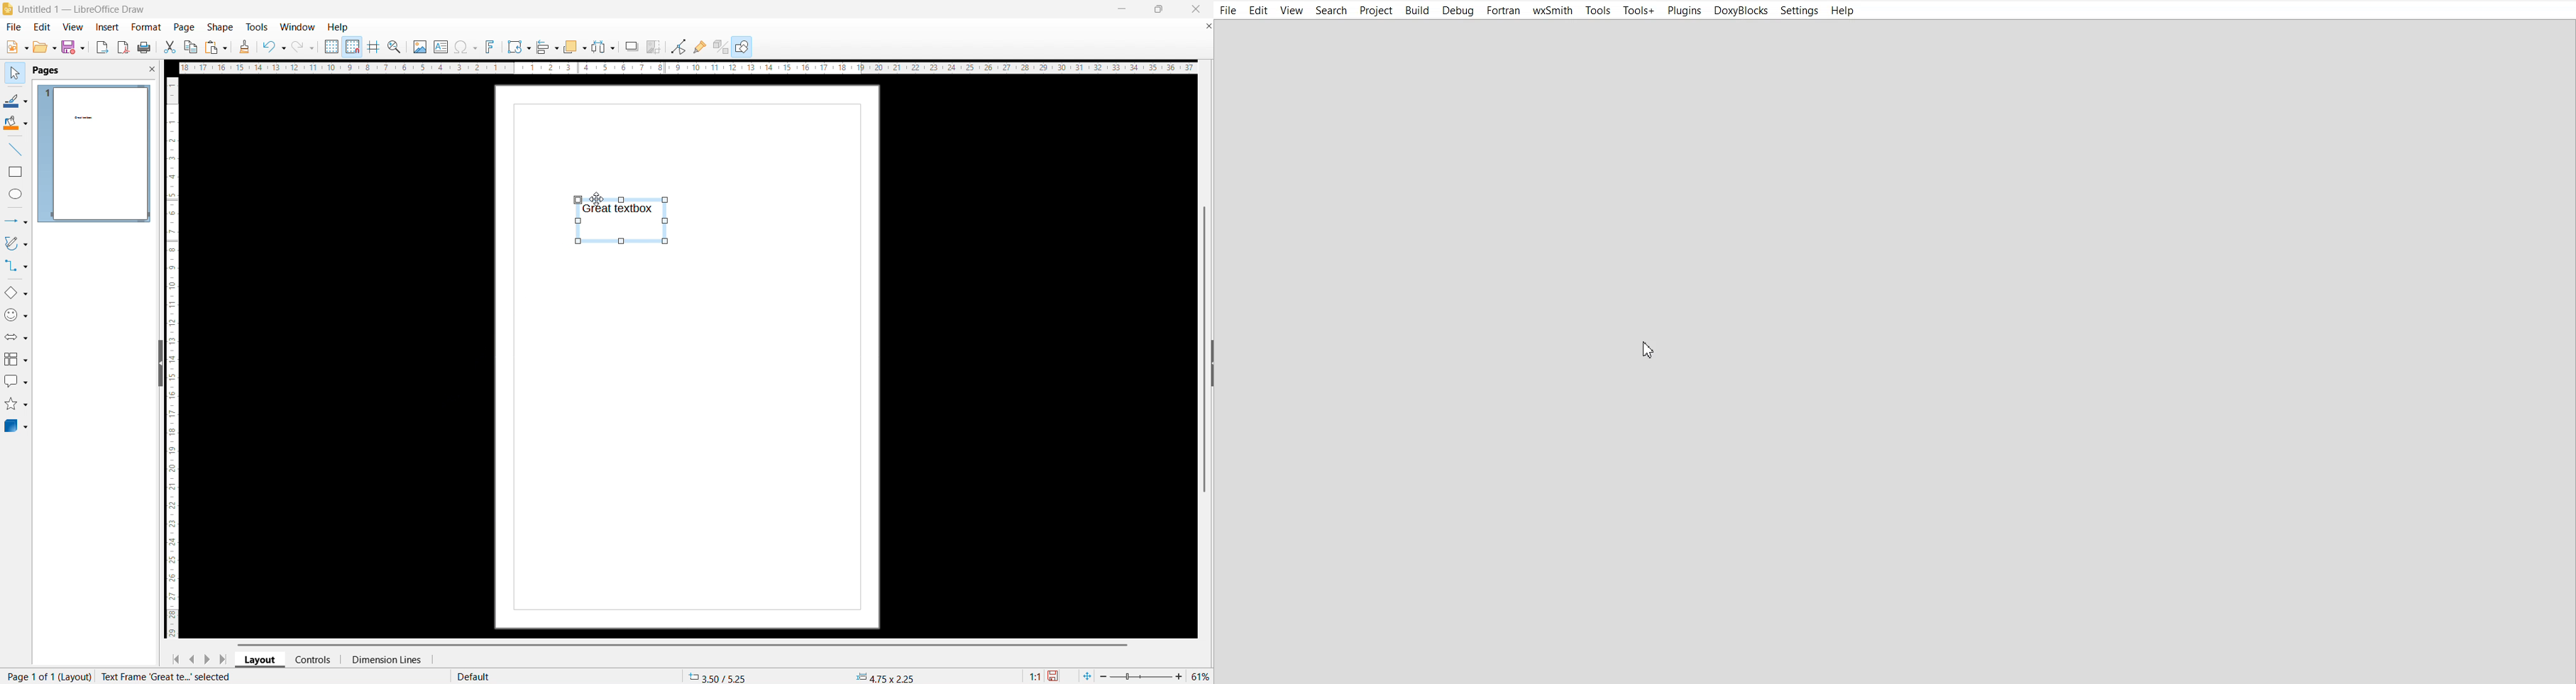 Image resolution: width=2576 pixels, height=700 pixels. What do you see at coordinates (548, 46) in the screenshot?
I see `align` at bounding box center [548, 46].